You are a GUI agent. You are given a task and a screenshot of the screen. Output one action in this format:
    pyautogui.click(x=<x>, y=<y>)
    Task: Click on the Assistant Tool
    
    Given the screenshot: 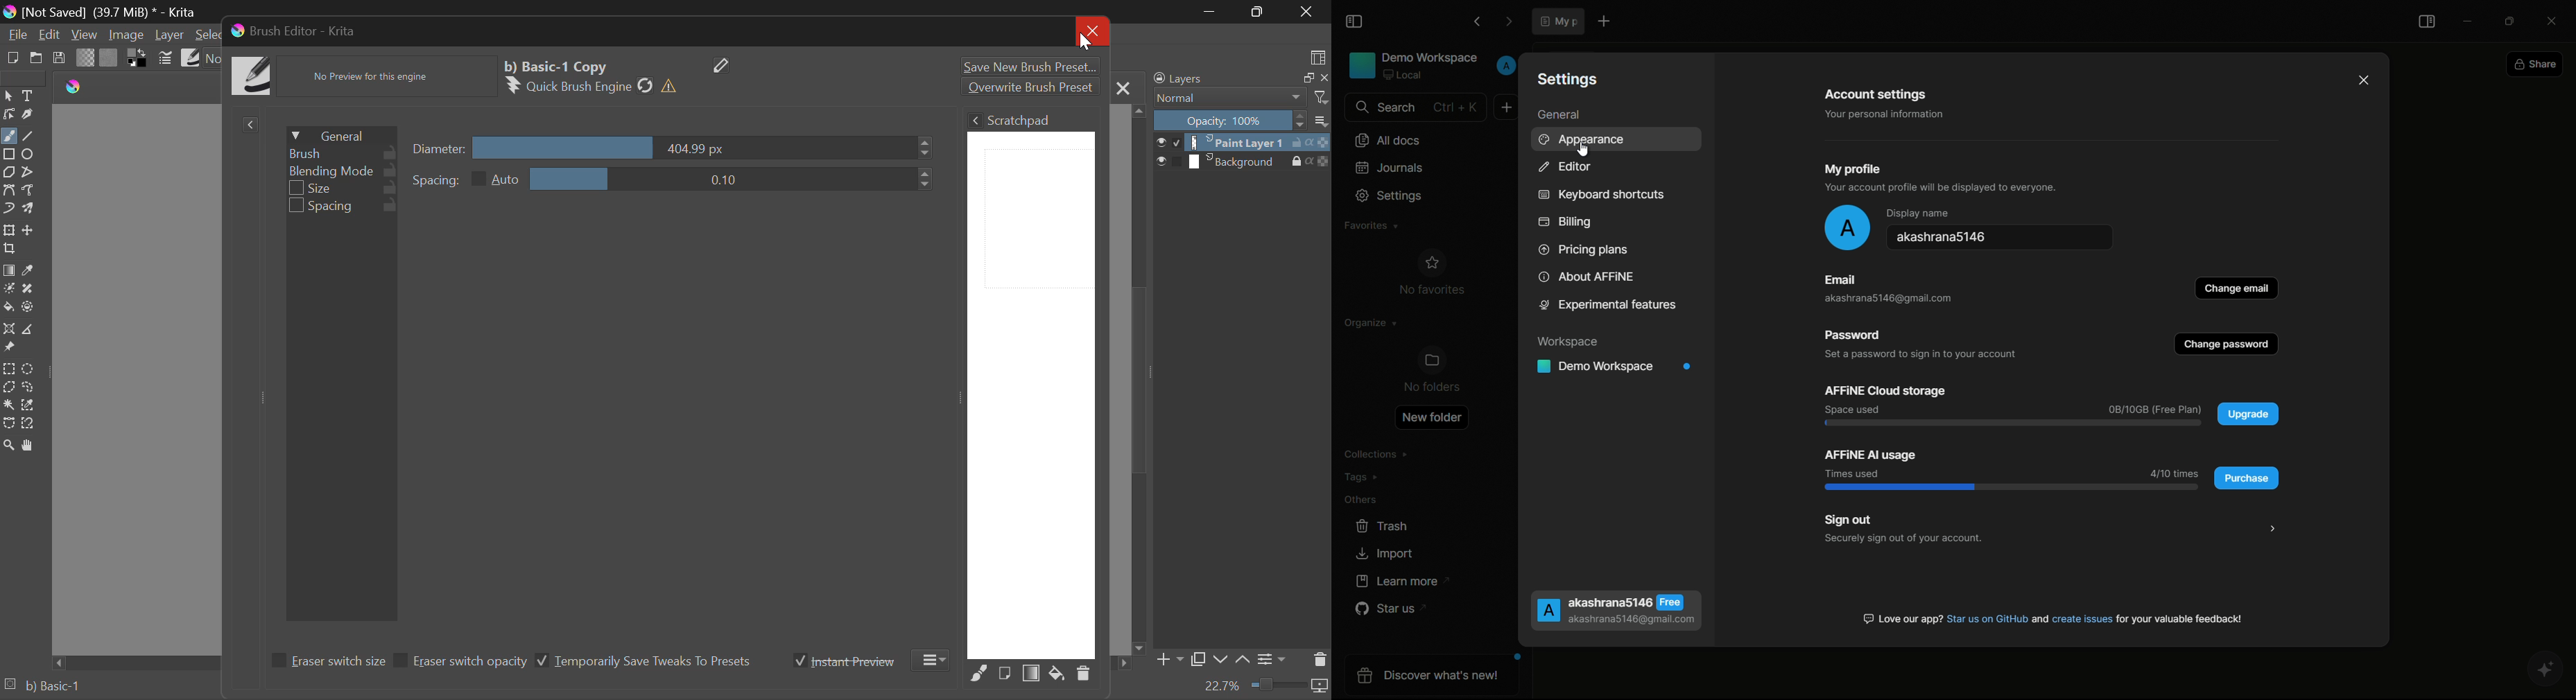 What is the action you would take?
    pyautogui.click(x=10, y=329)
    